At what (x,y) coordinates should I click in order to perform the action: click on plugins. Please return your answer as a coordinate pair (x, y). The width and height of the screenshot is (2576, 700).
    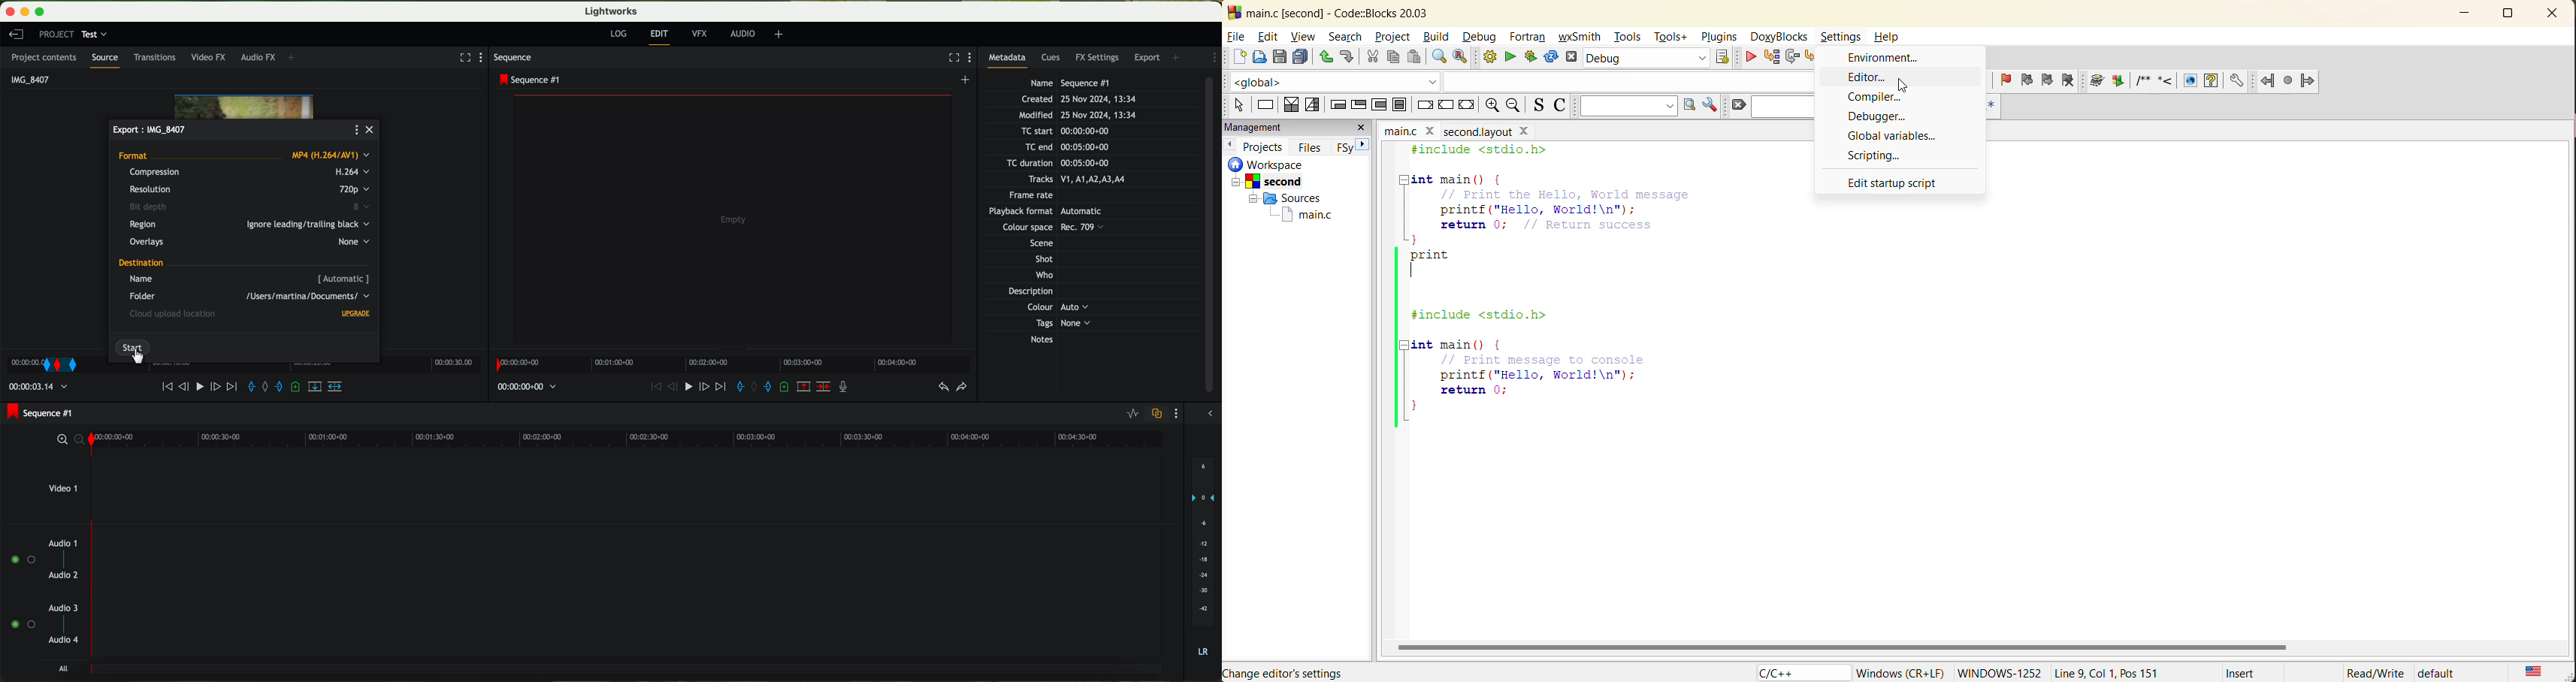
    Looking at the image, I should click on (1719, 37).